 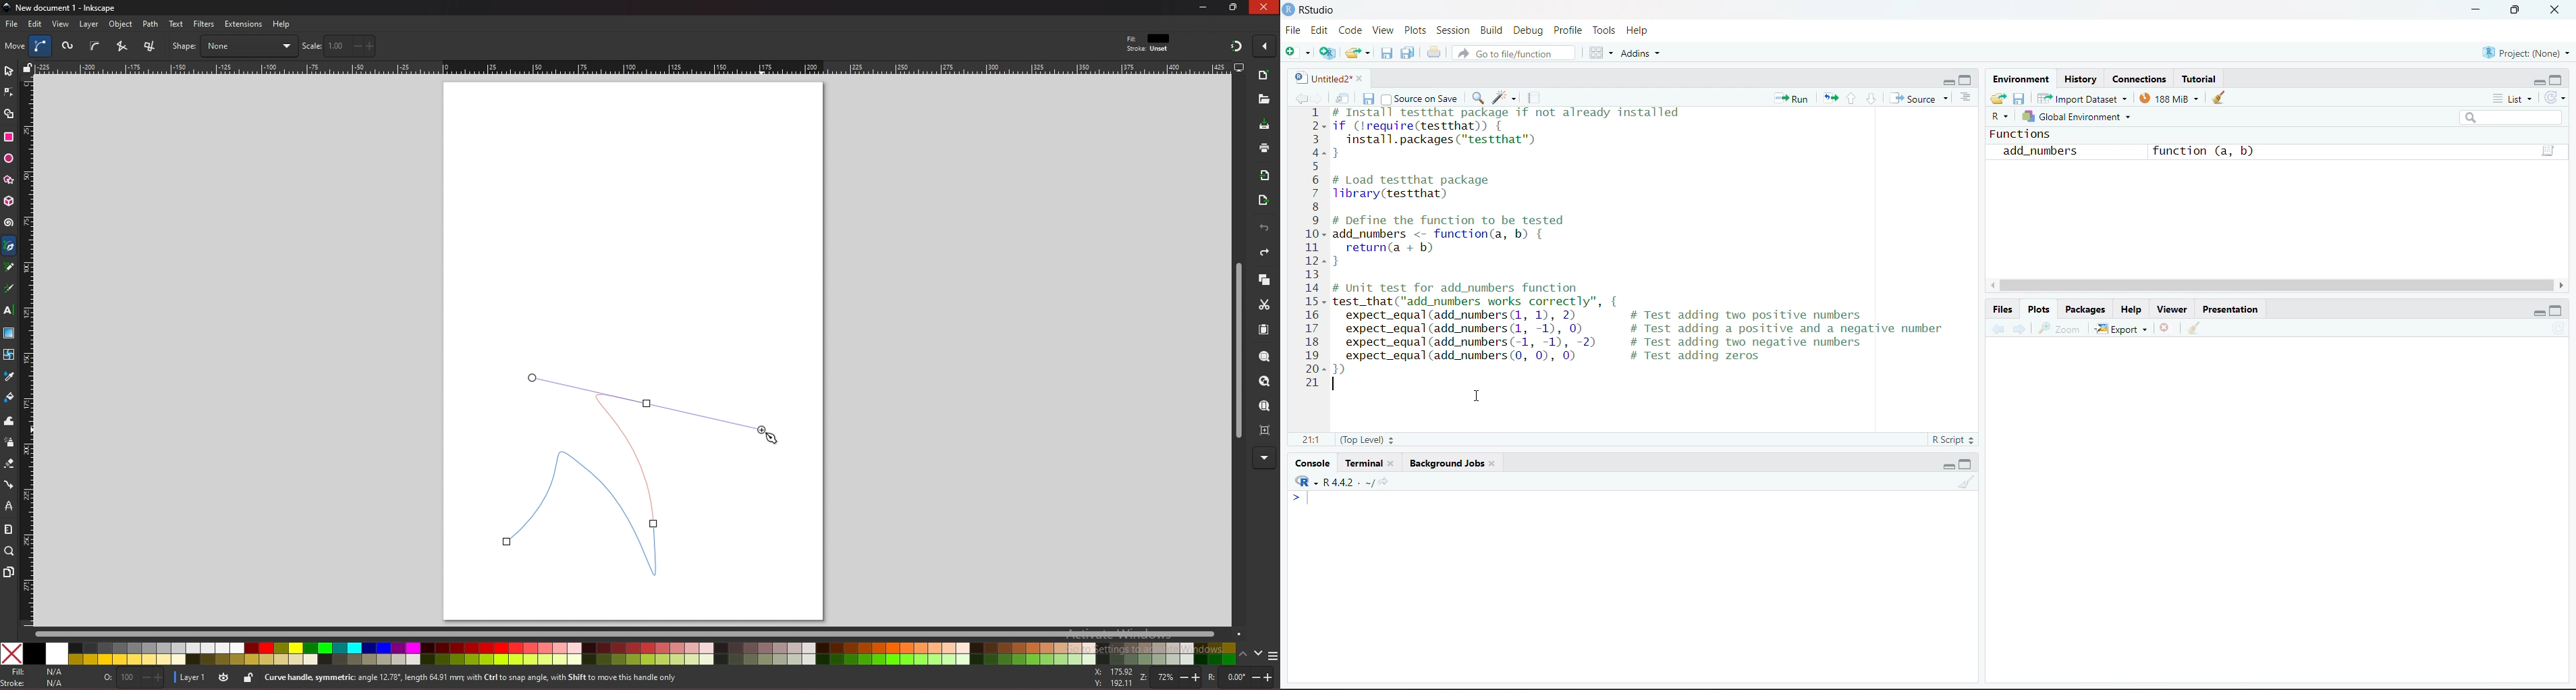 What do you see at coordinates (1266, 358) in the screenshot?
I see `zoom selection` at bounding box center [1266, 358].